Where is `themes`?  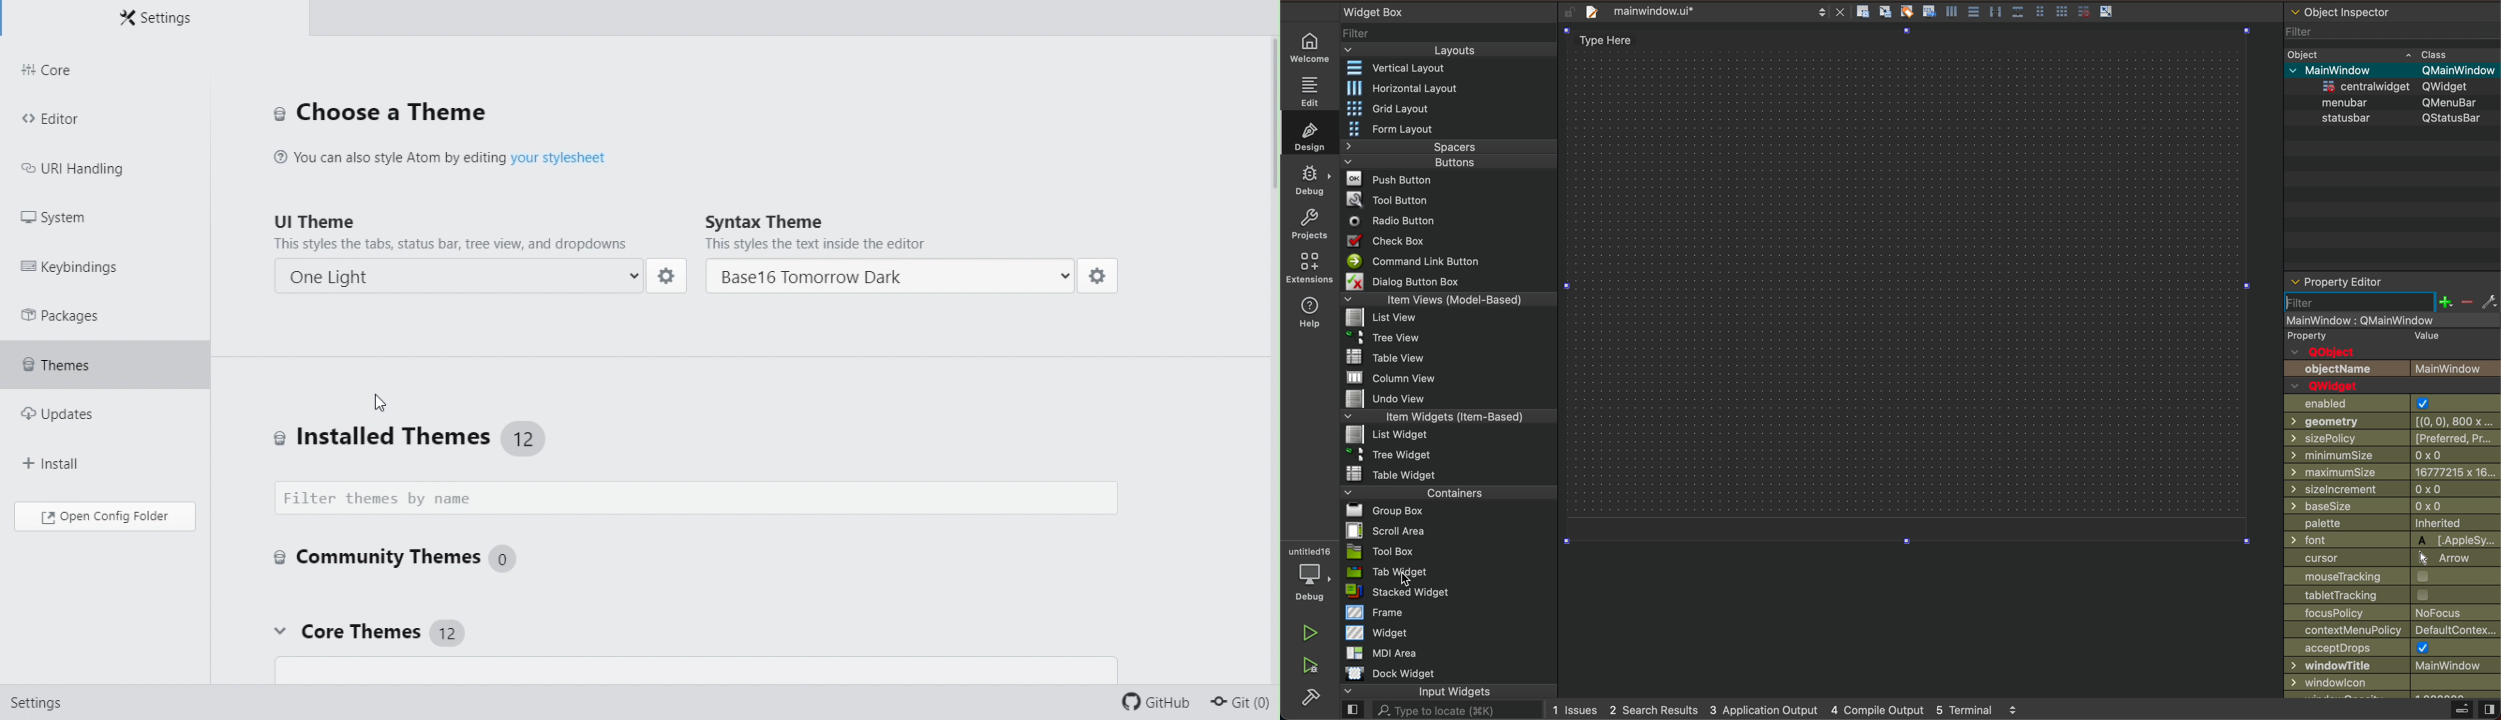 themes is located at coordinates (98, 363).